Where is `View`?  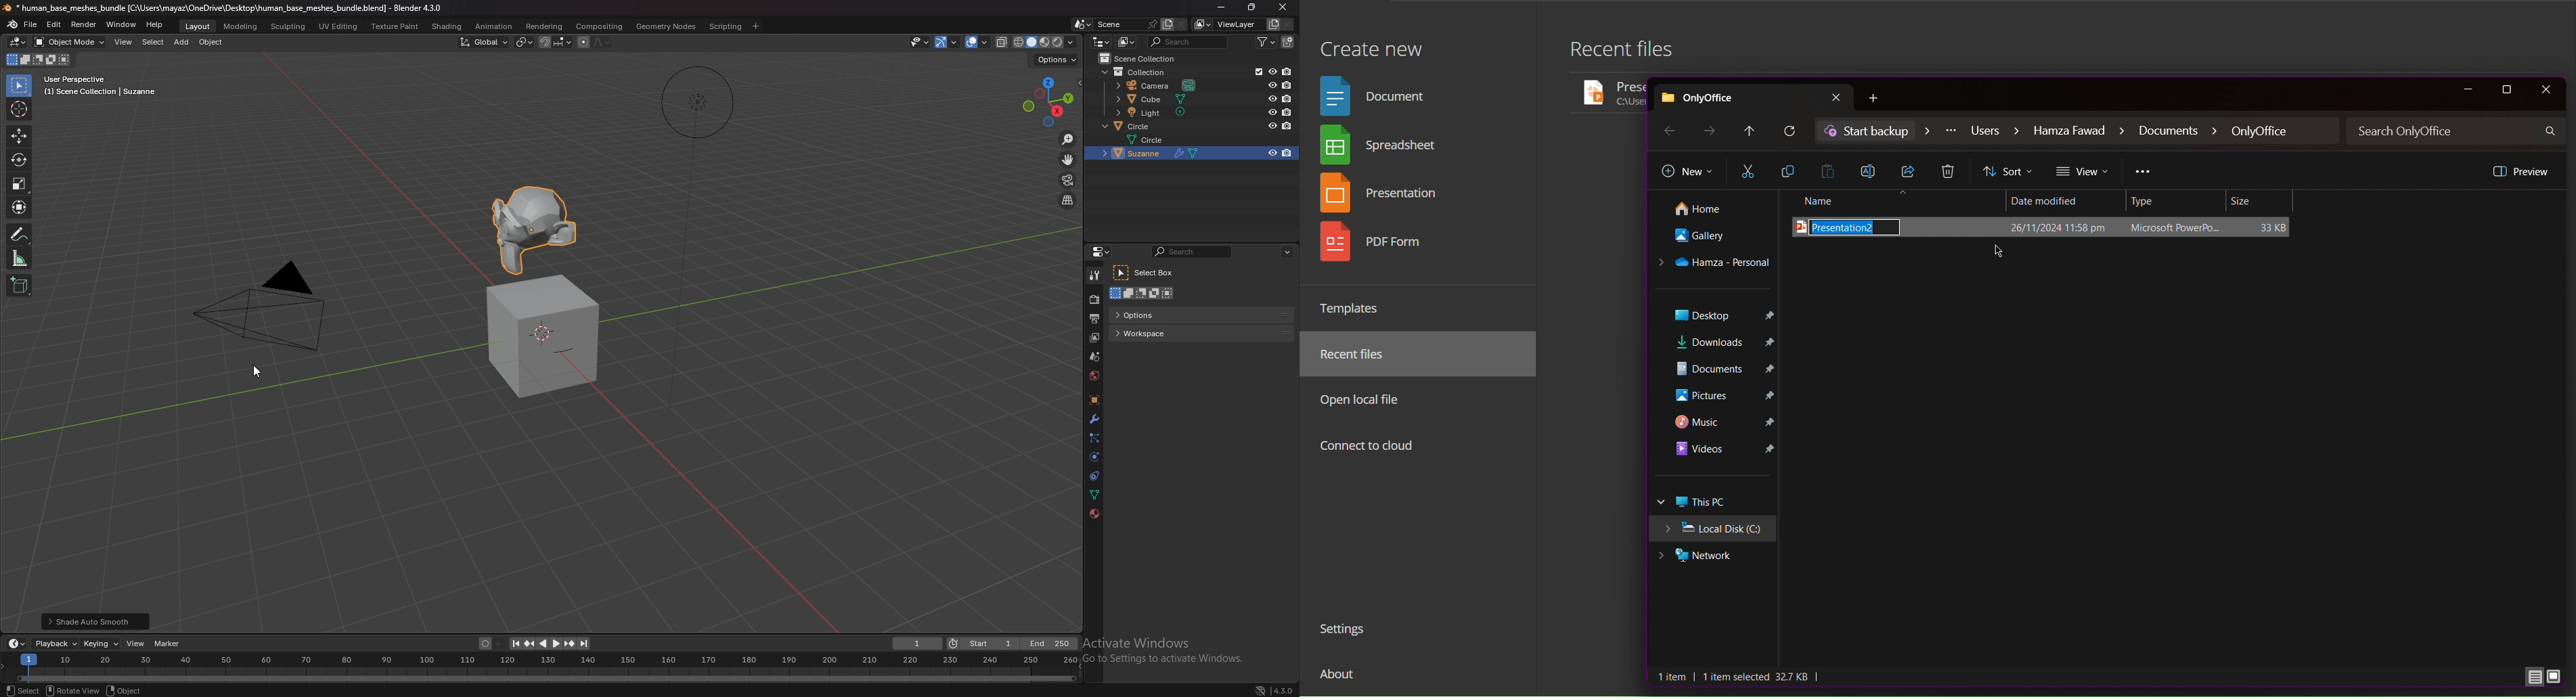 View is located at coordinates (2084, 172).